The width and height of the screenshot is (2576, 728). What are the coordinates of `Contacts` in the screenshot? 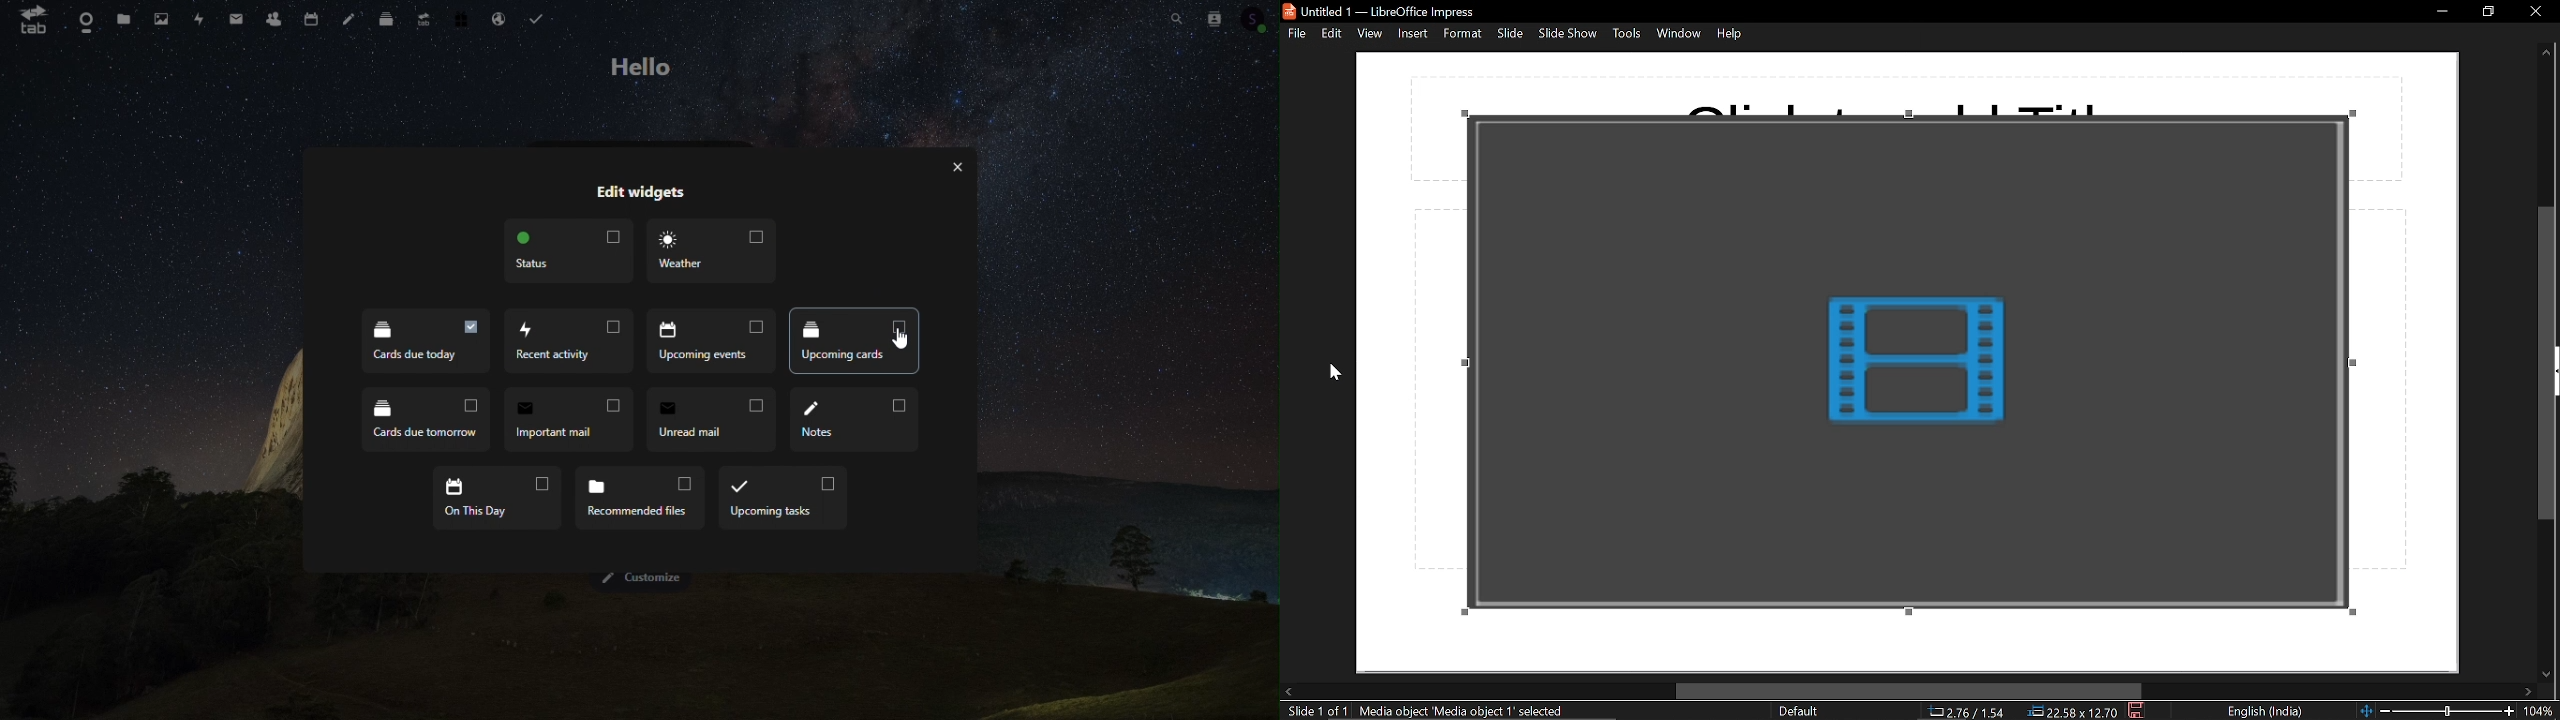 It's located at (1216, 20).